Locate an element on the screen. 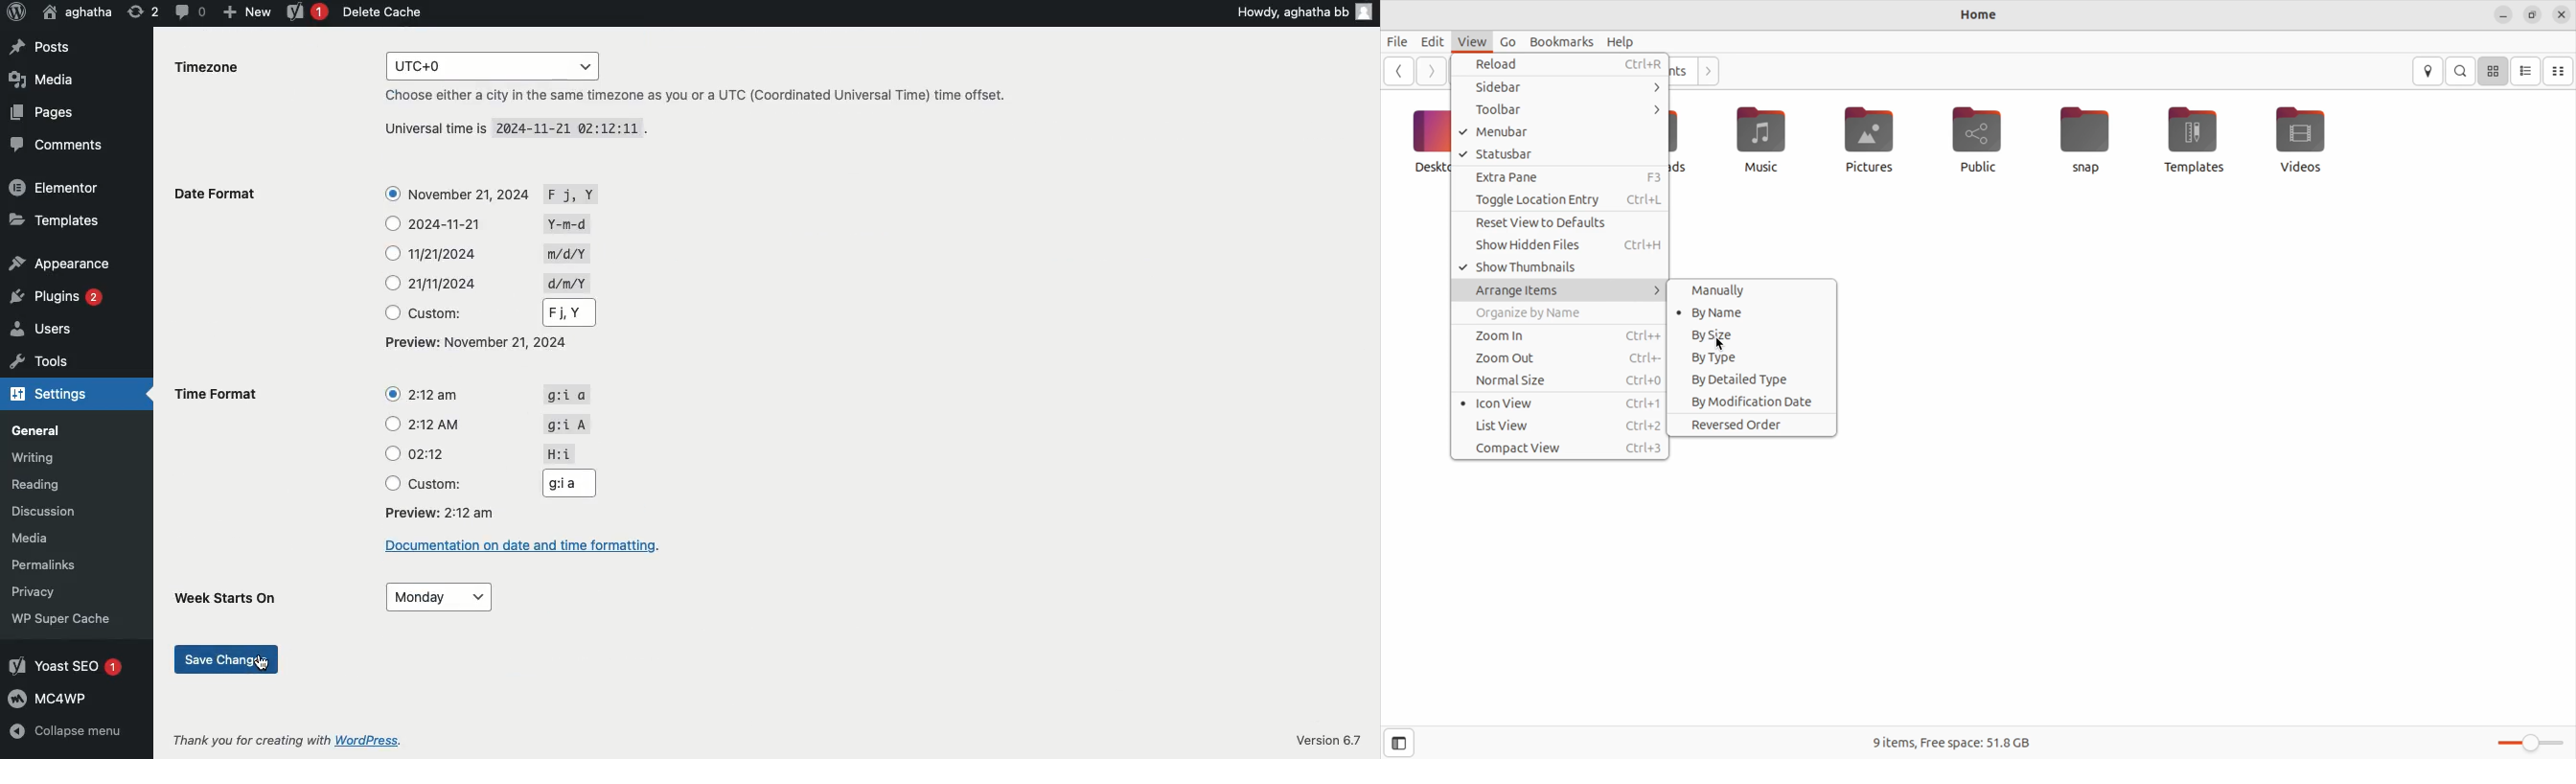 The image size is (2576, 784). toggle bar is located at coordinates (2529, 742).